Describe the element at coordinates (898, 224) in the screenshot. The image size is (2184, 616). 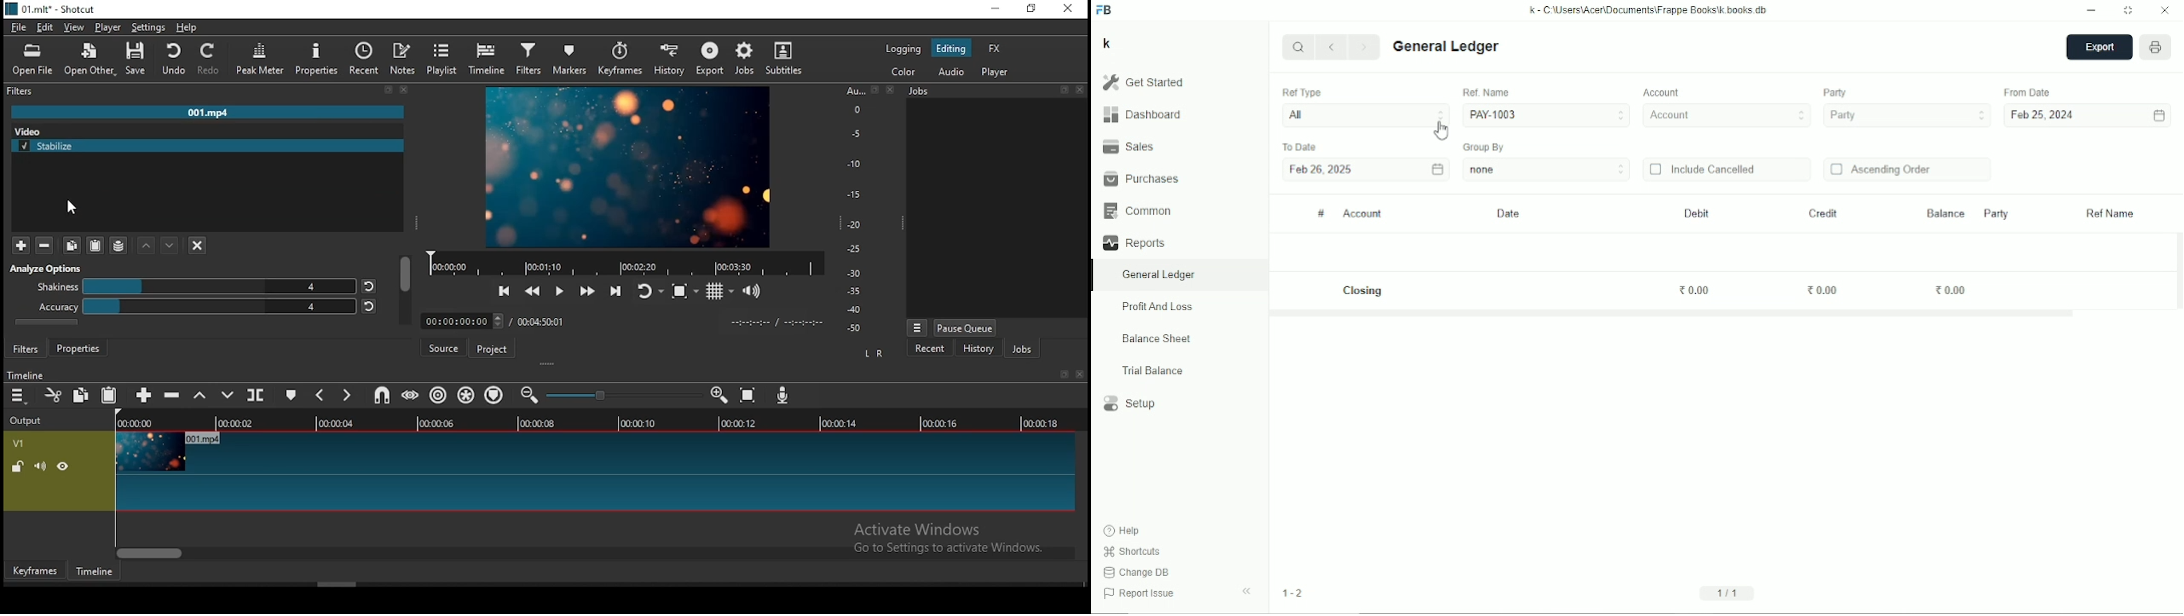
I see `drag` at that location.